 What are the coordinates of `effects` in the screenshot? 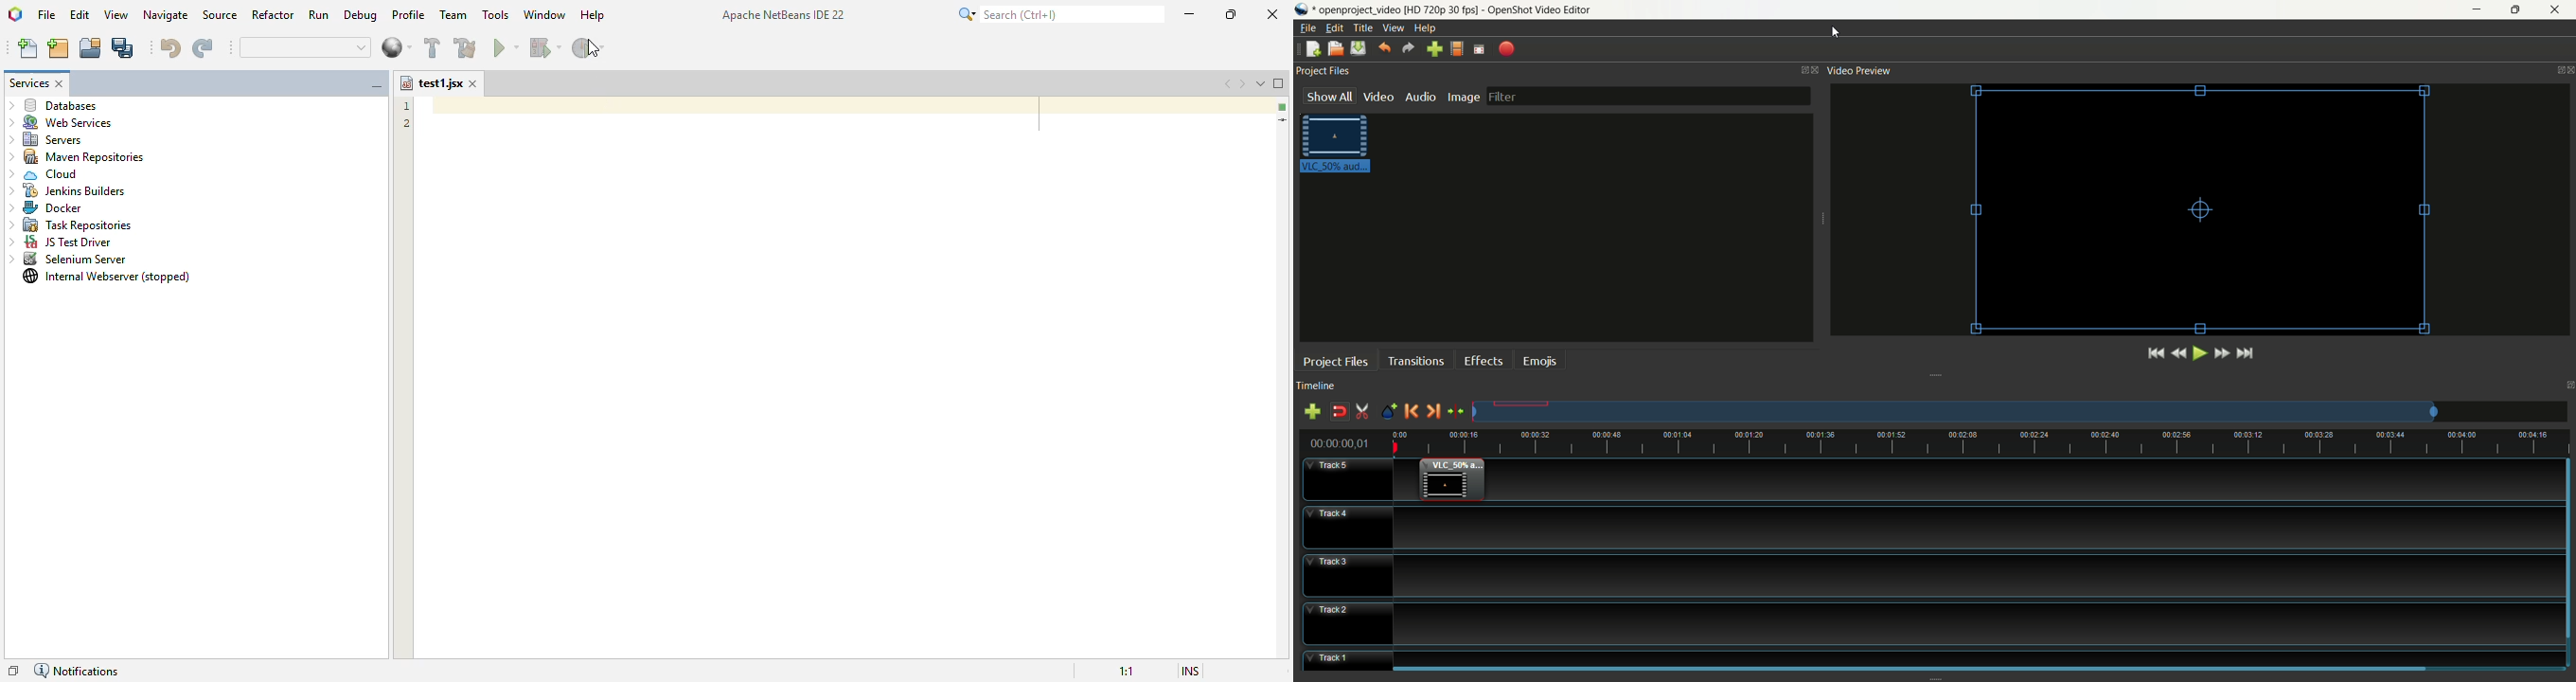 It's located at (1482, 360).